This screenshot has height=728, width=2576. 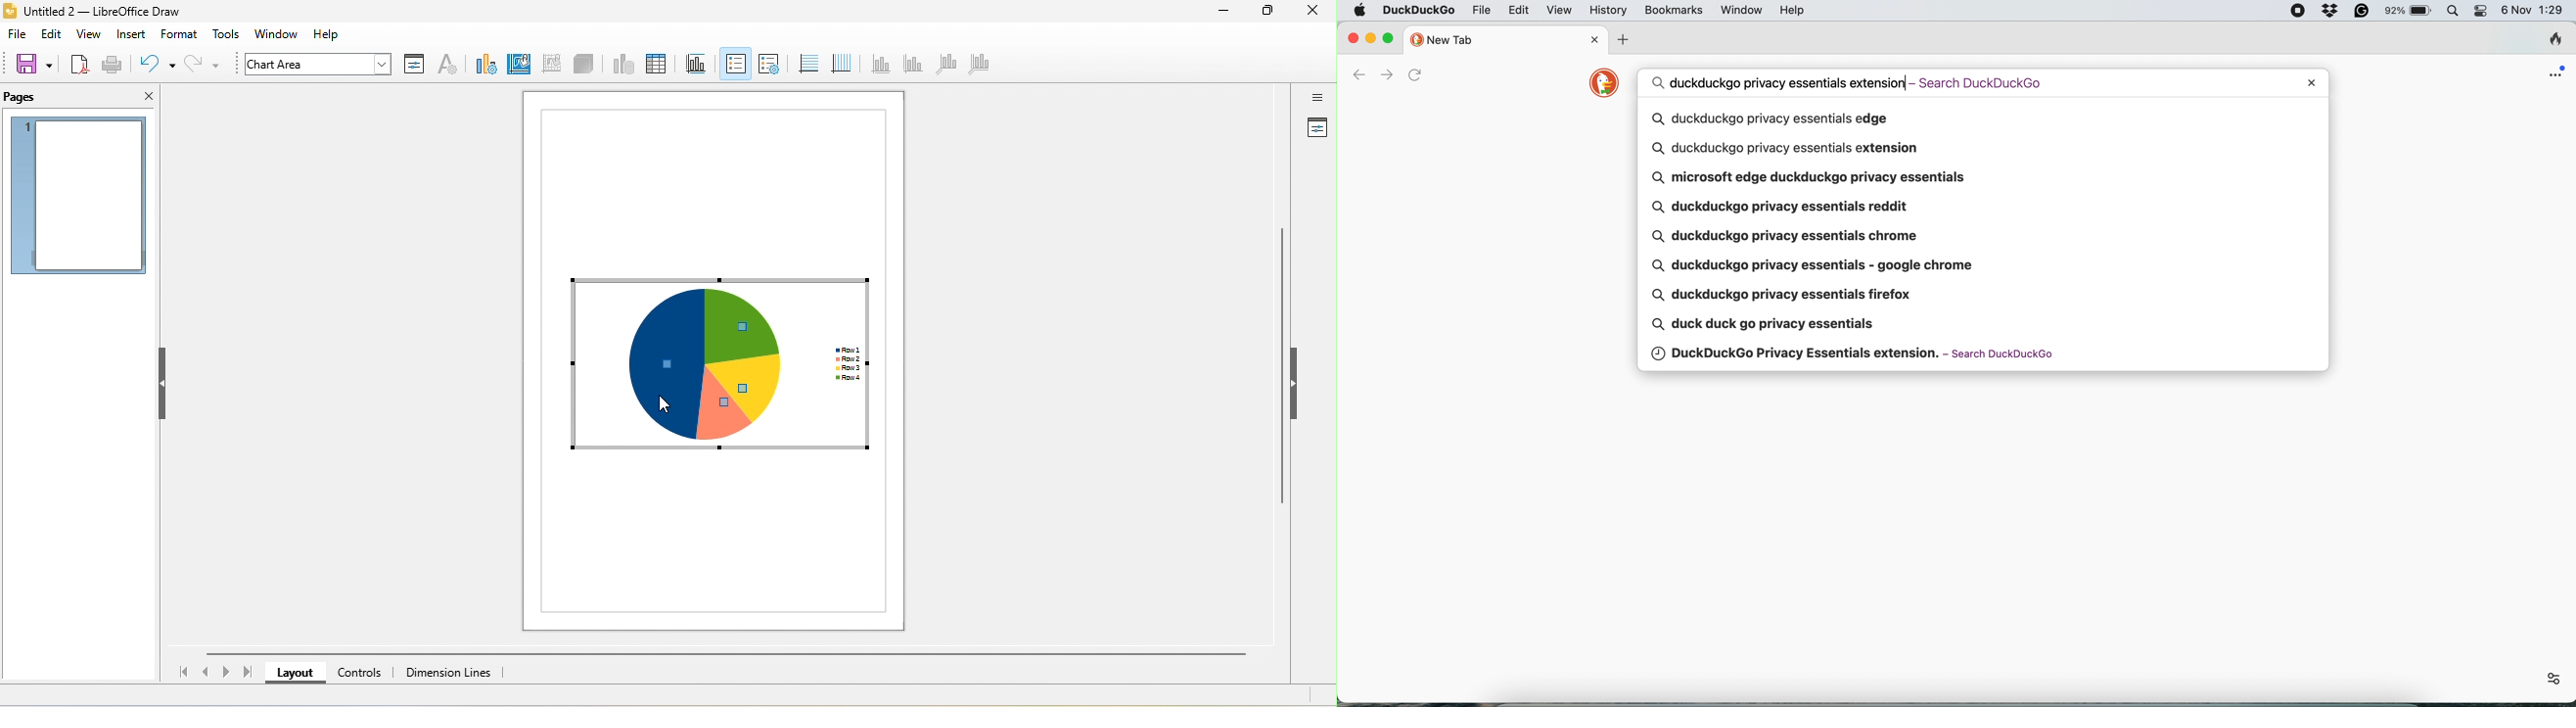 I want to click on data ranges, so click(x=621, y=65).